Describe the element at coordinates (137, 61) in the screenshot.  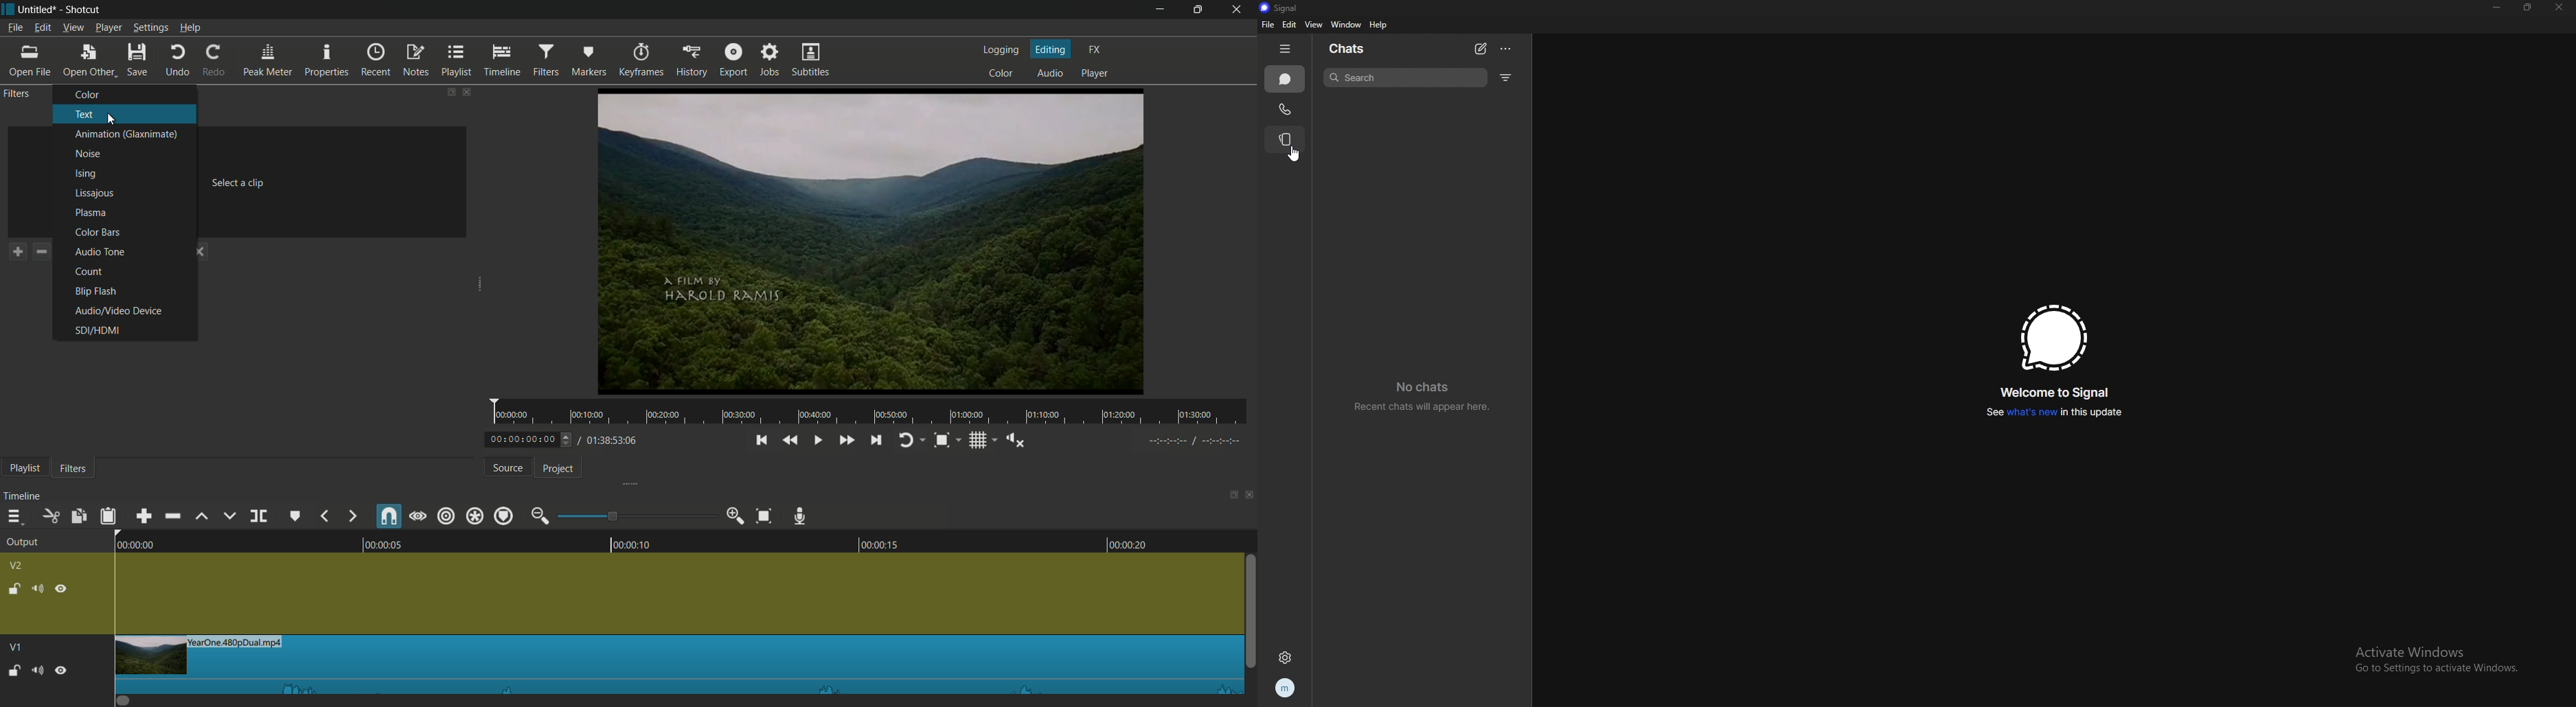
I see `save` at that location.